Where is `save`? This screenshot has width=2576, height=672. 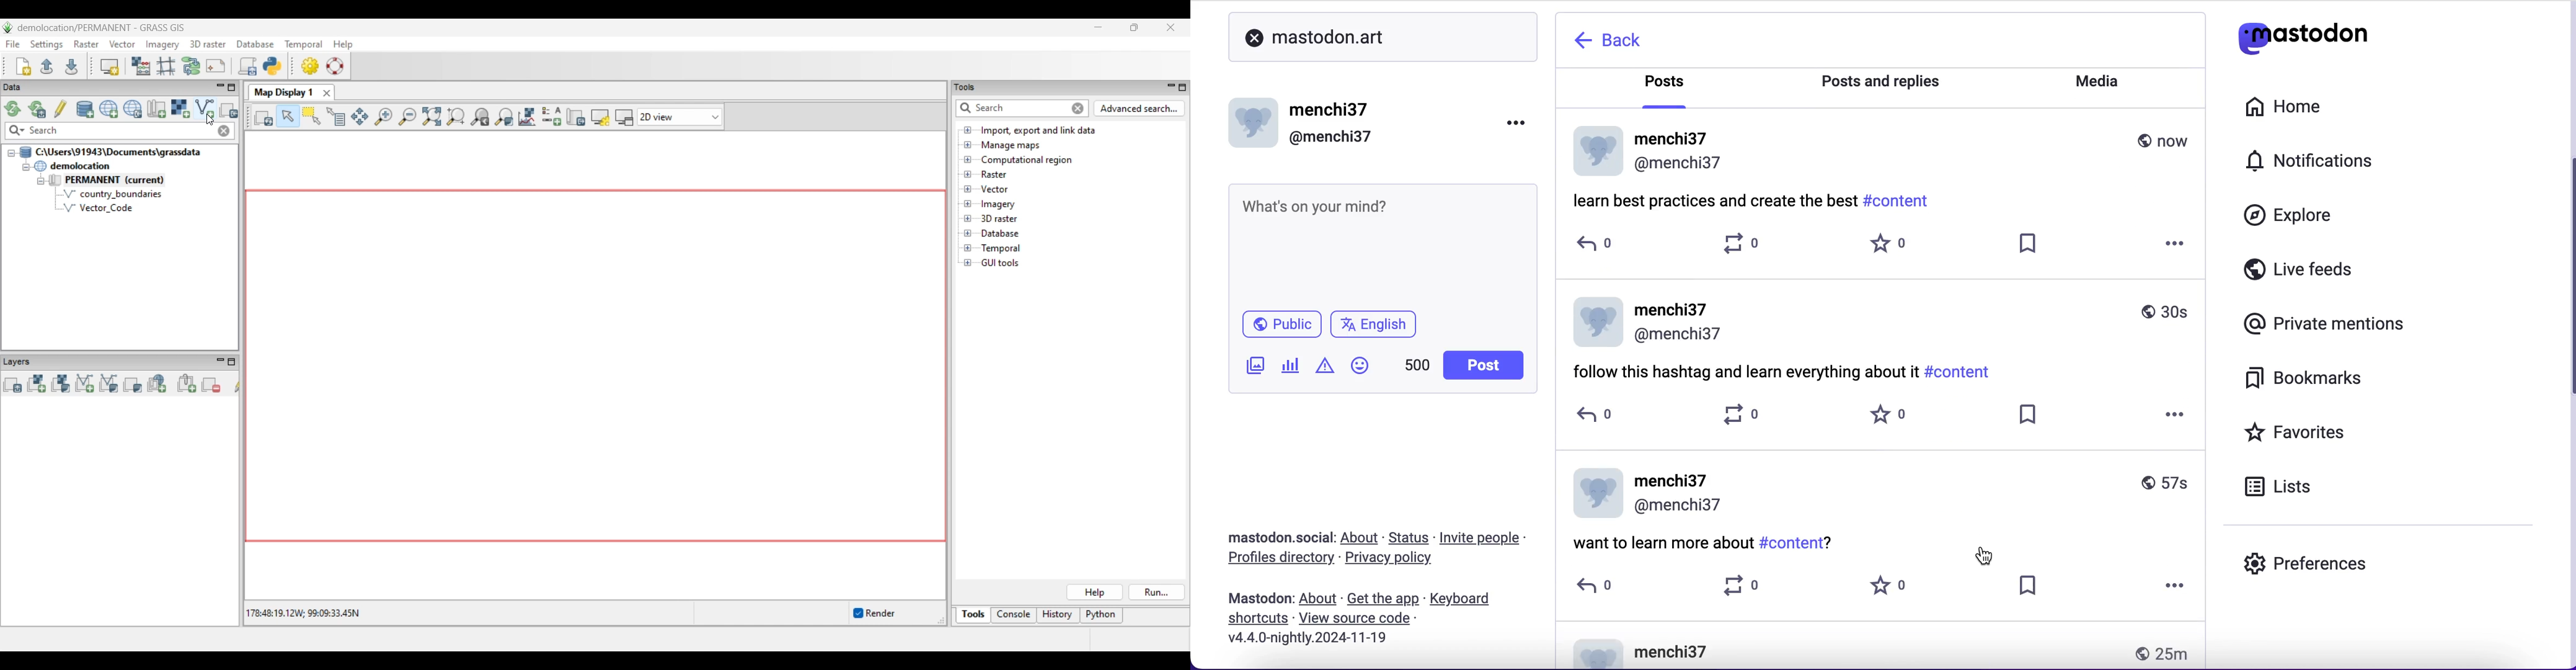 save is located at coordinates (2024, 244).